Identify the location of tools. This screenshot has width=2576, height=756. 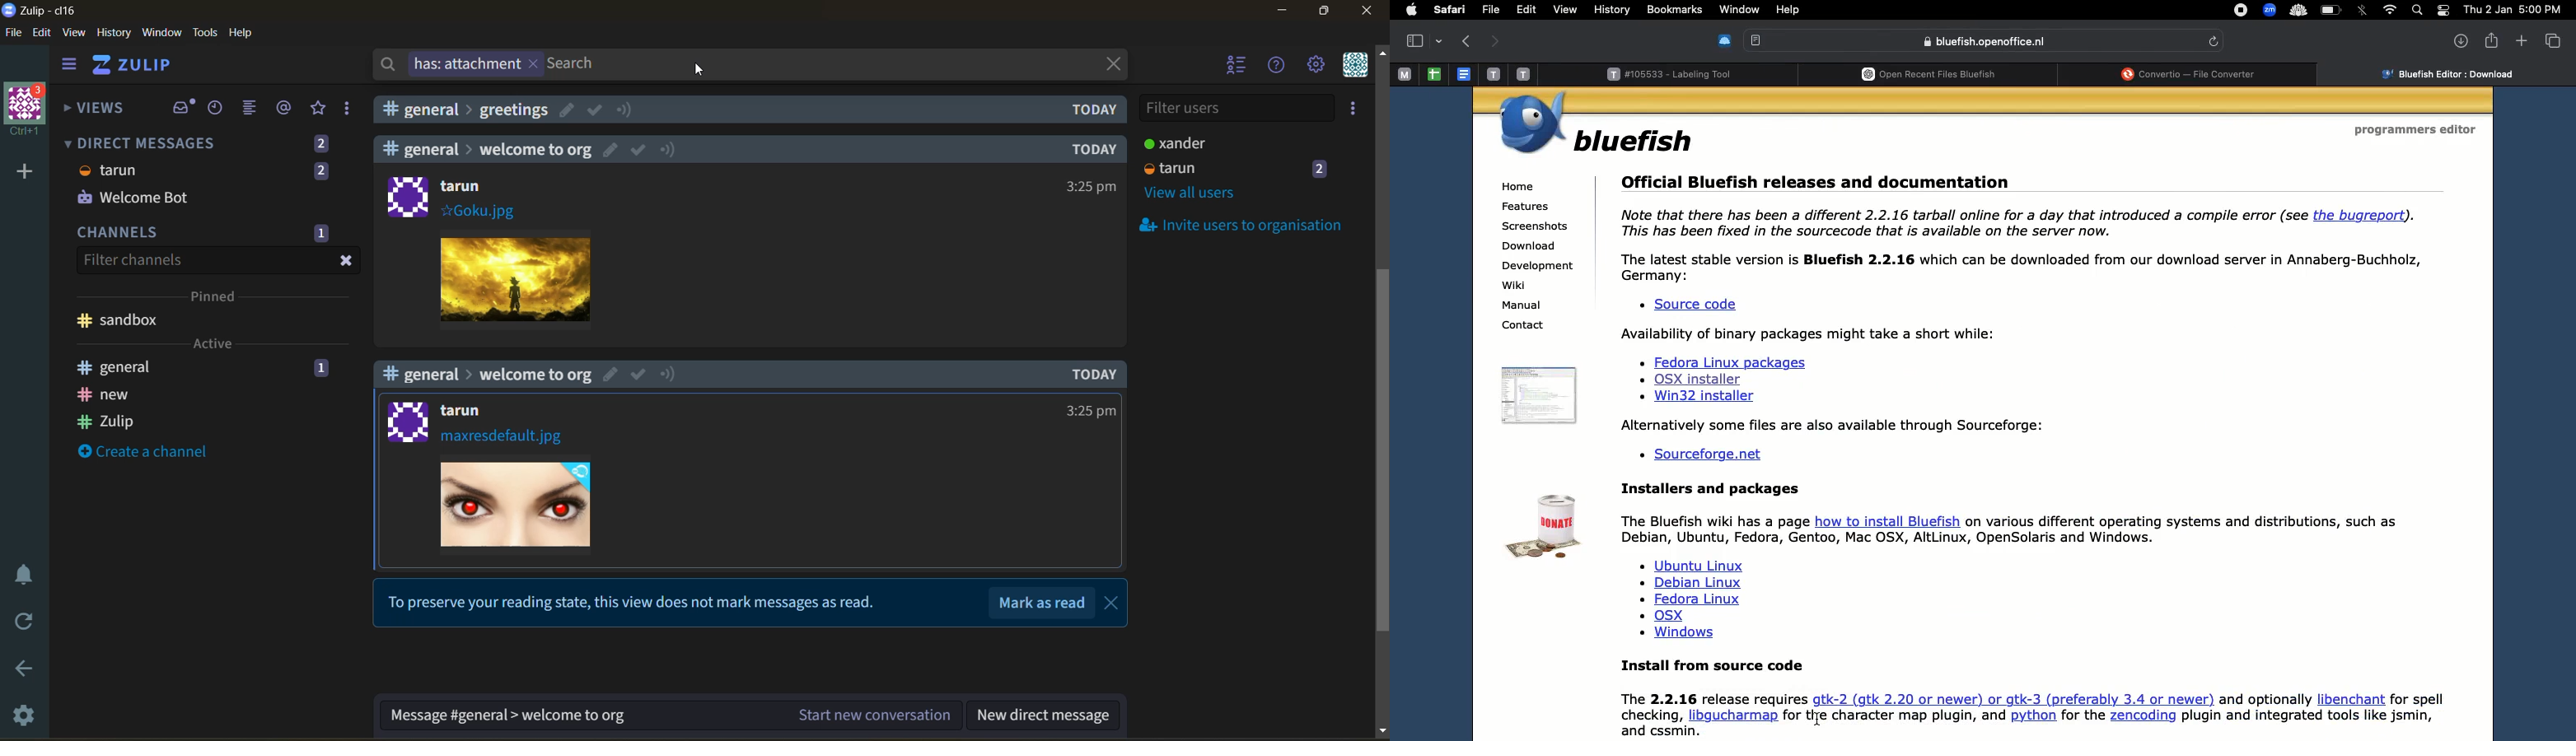
(205, 33).